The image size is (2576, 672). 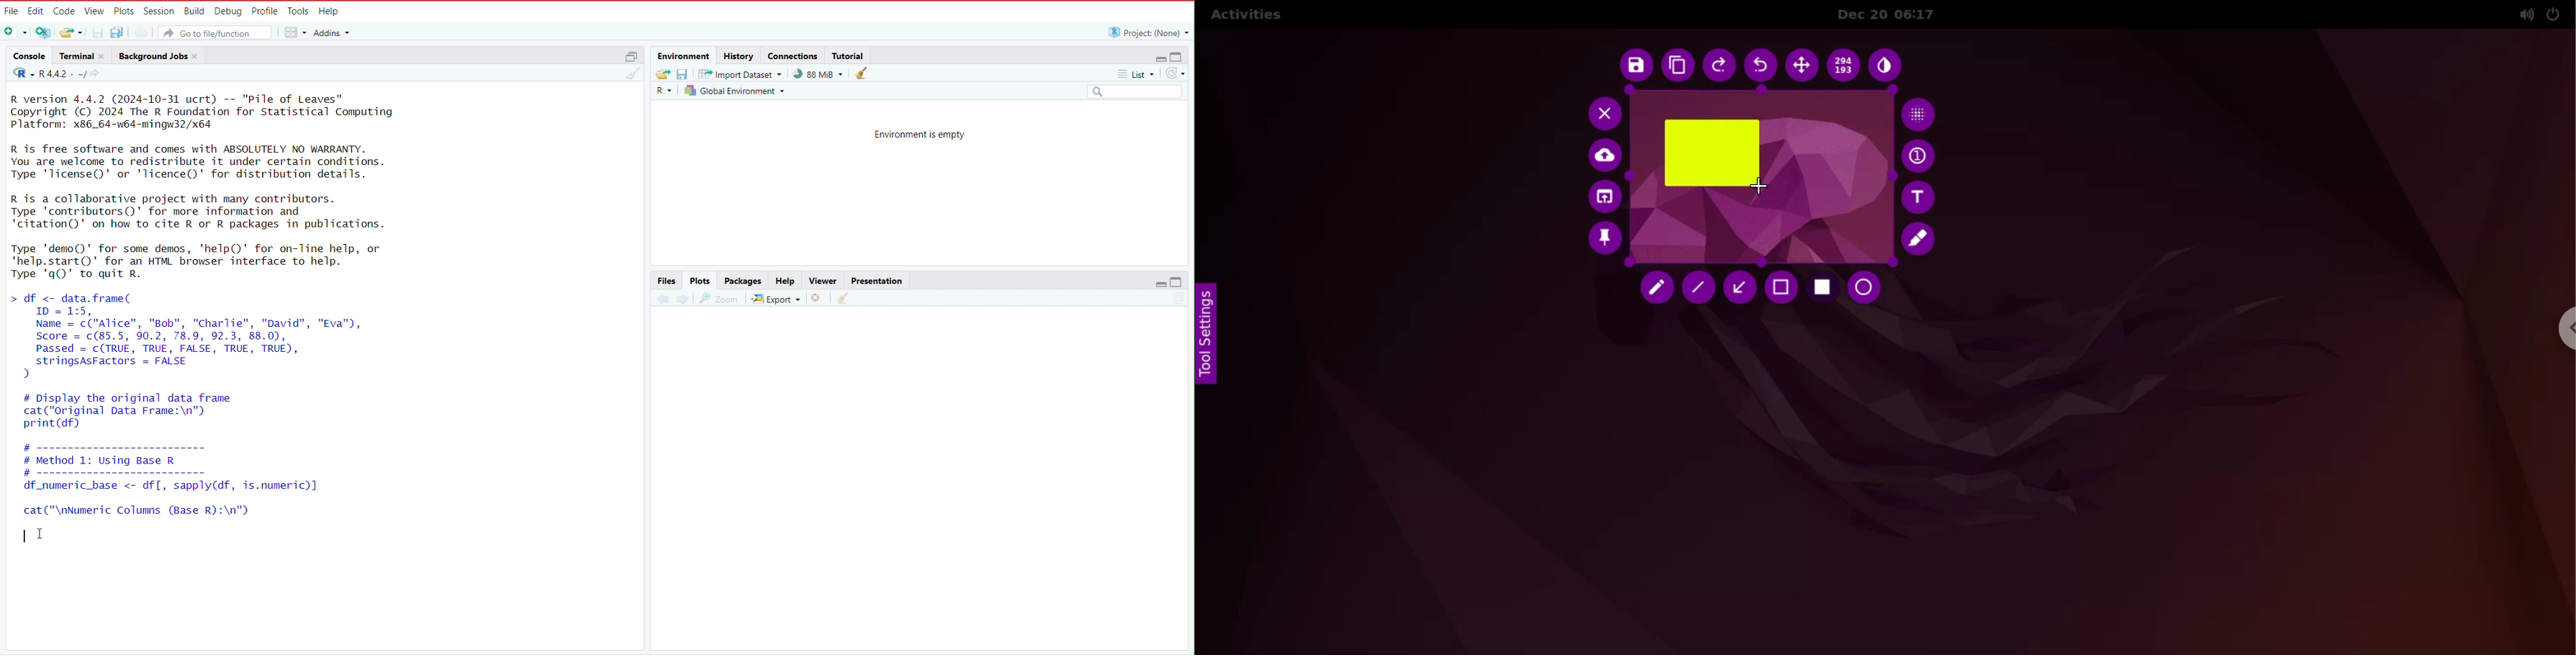 I want to click on Debug, so click(x=228, y=10).